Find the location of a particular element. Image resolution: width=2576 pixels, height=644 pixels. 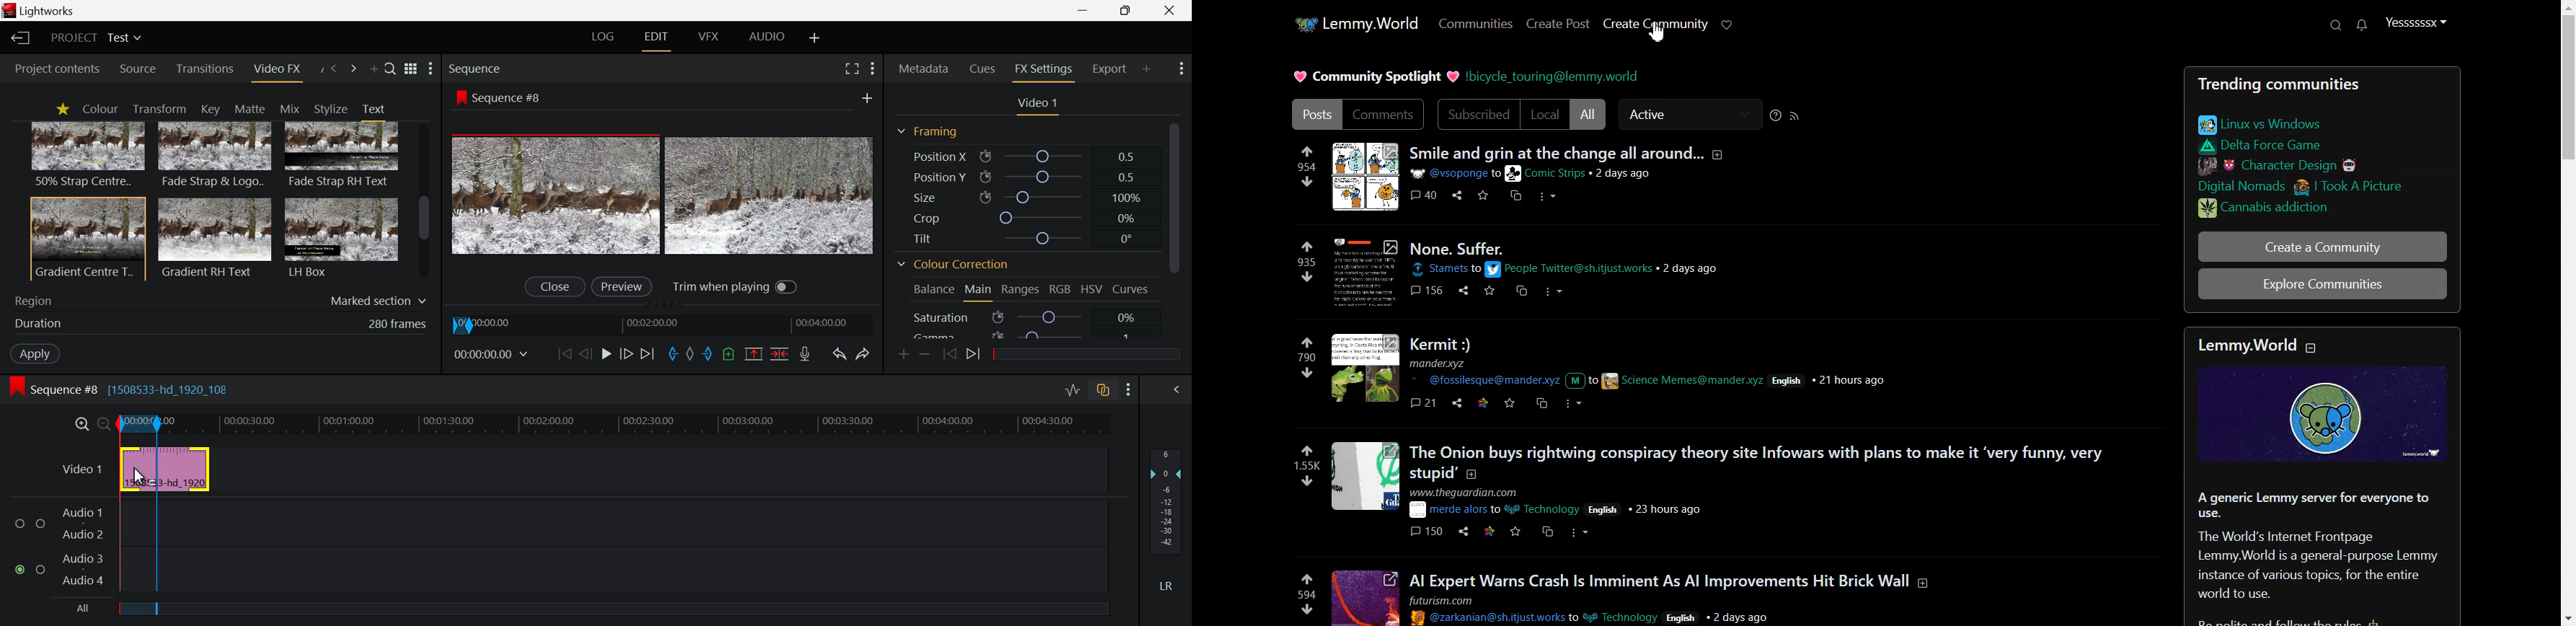

number is located at coordinates (1308, 167).